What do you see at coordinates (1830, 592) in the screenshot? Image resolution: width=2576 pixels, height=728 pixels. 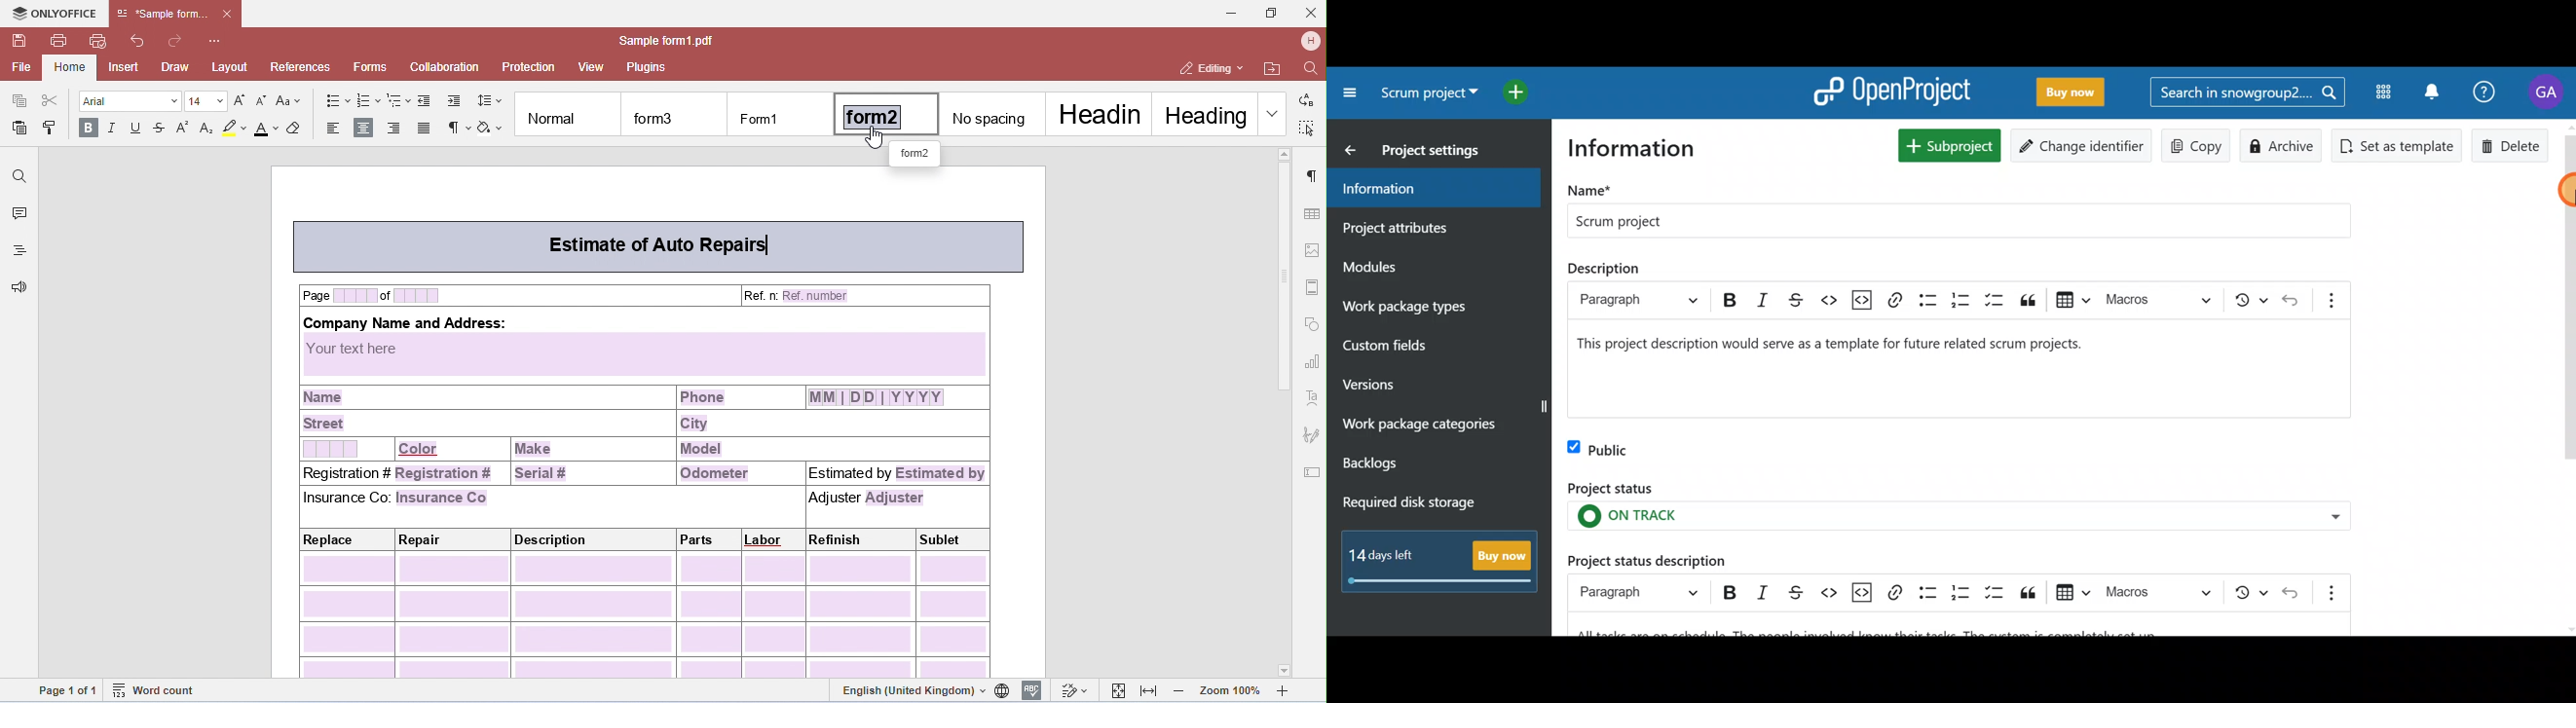 I see `Code` at bounding box center [1830, 592].